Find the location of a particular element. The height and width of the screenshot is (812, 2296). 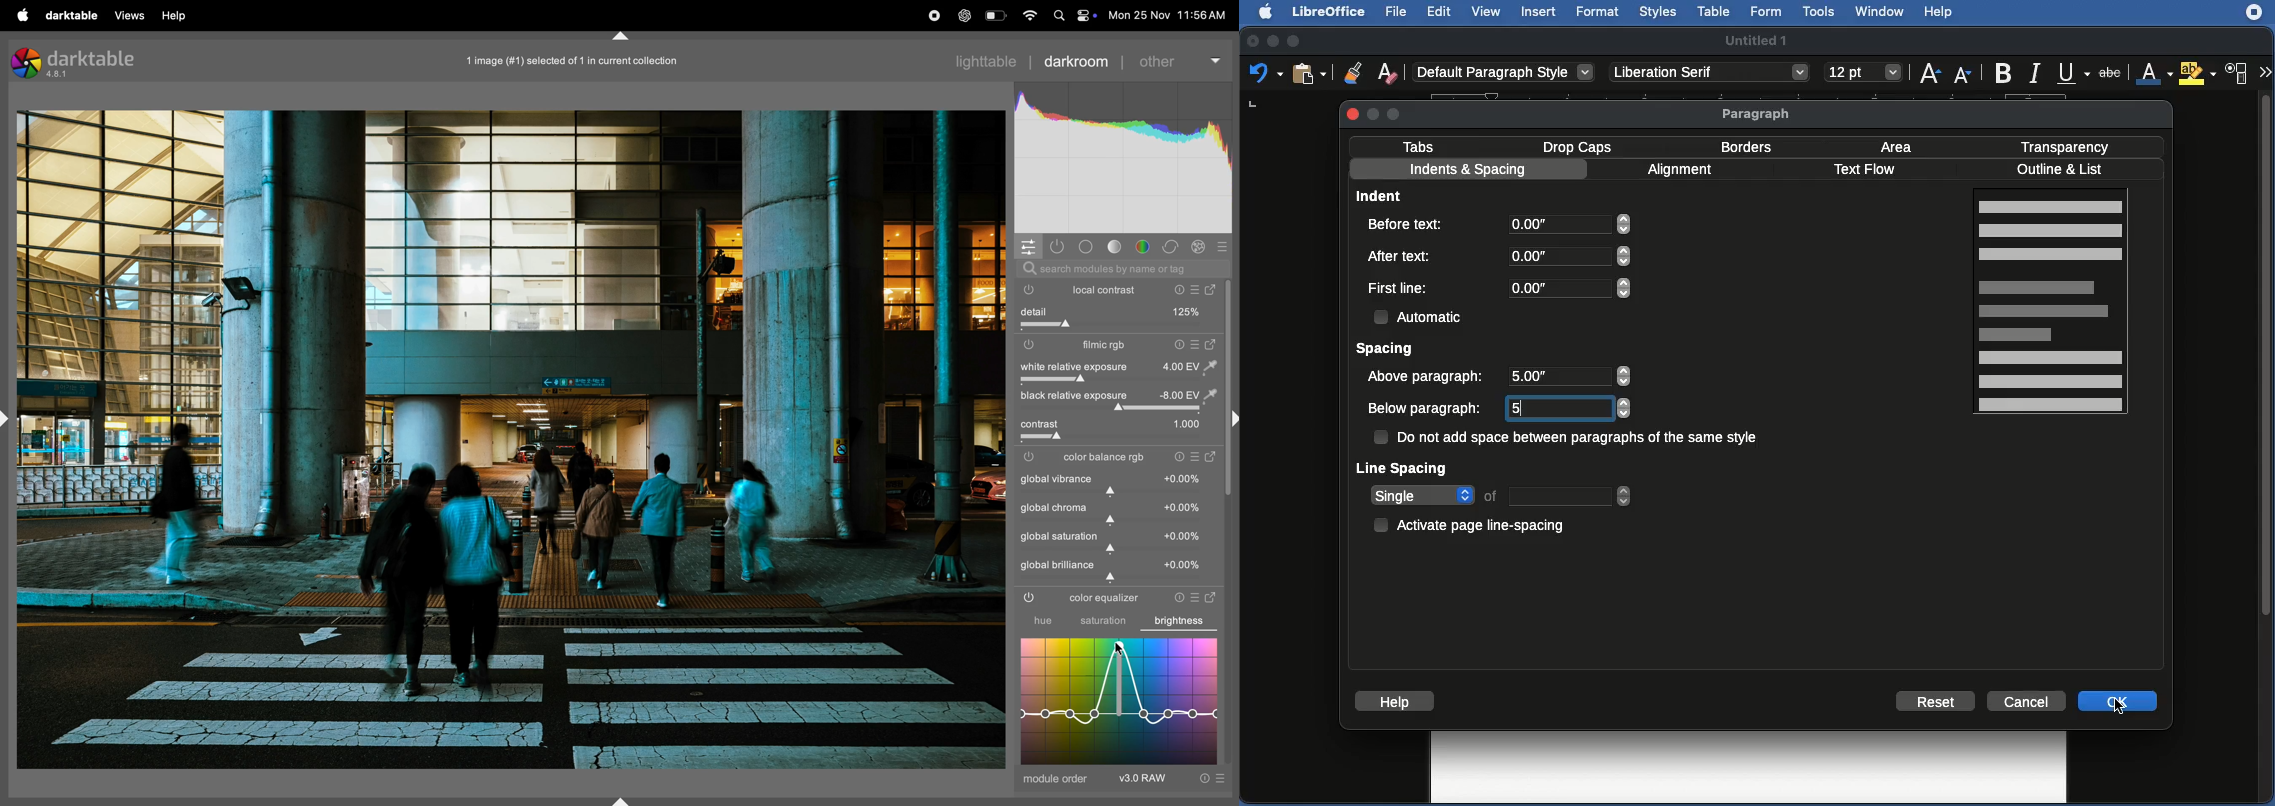

Border is located at coordinates (1747, 147).